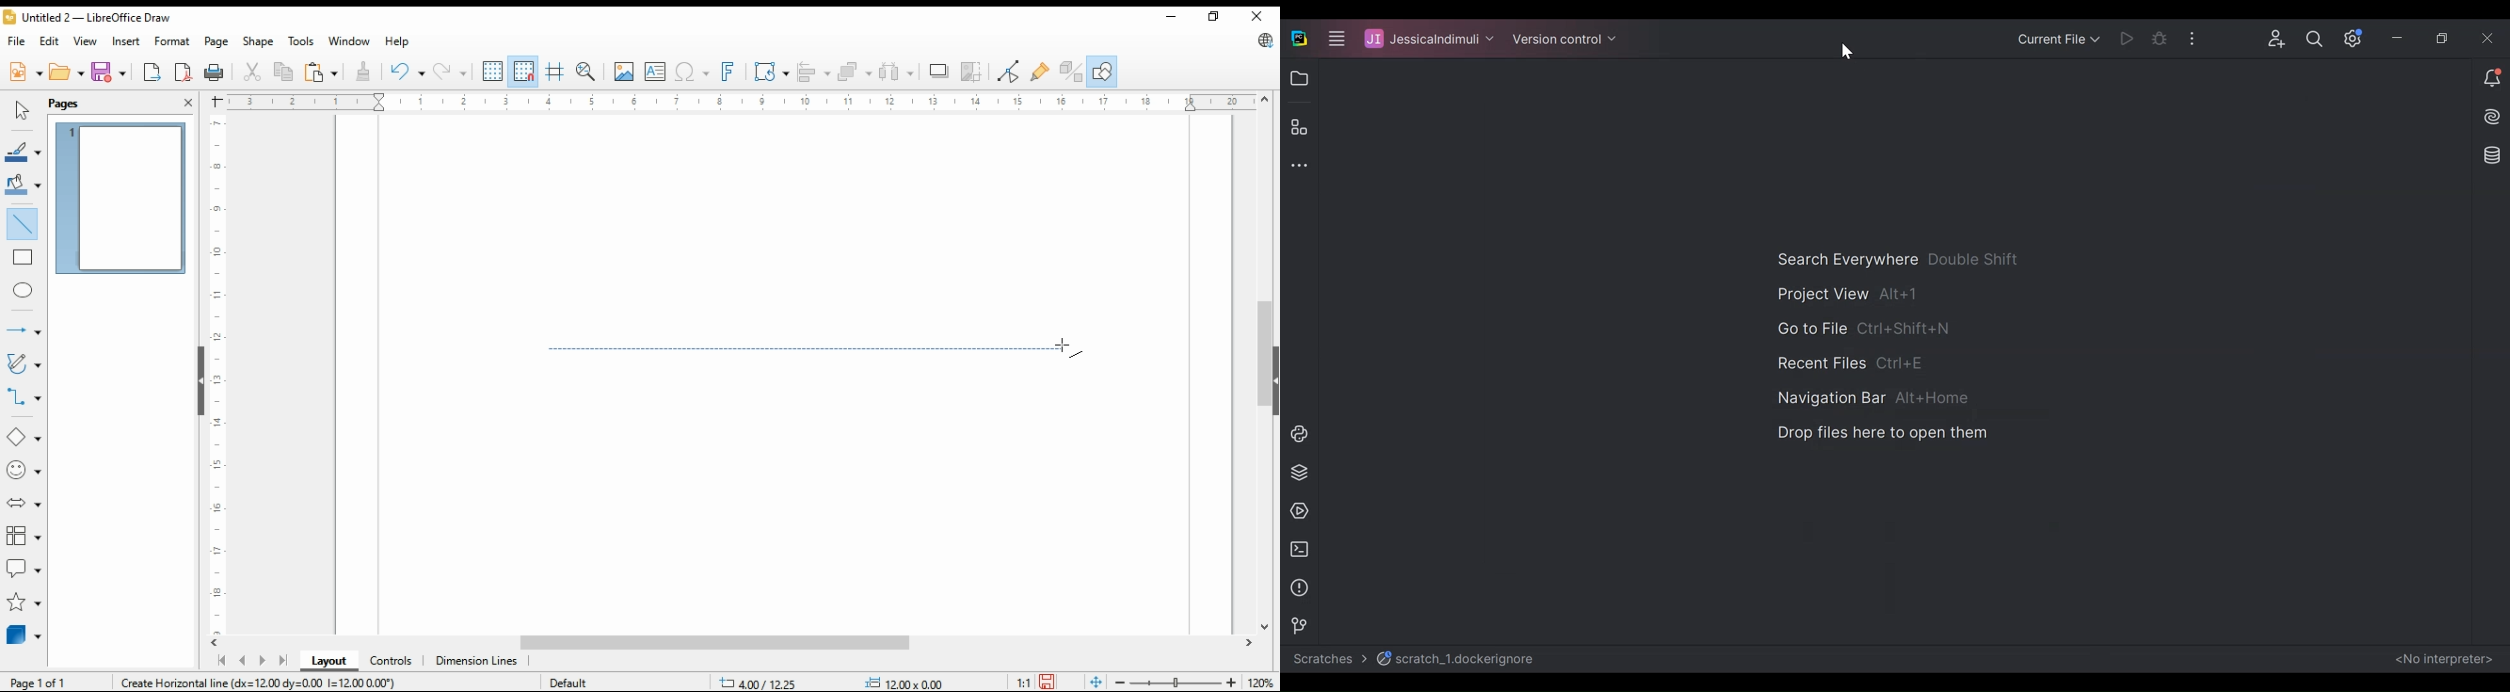  Describe the element at coordinates (1845, 294) in the screenshot. I see `Project View` at that location.